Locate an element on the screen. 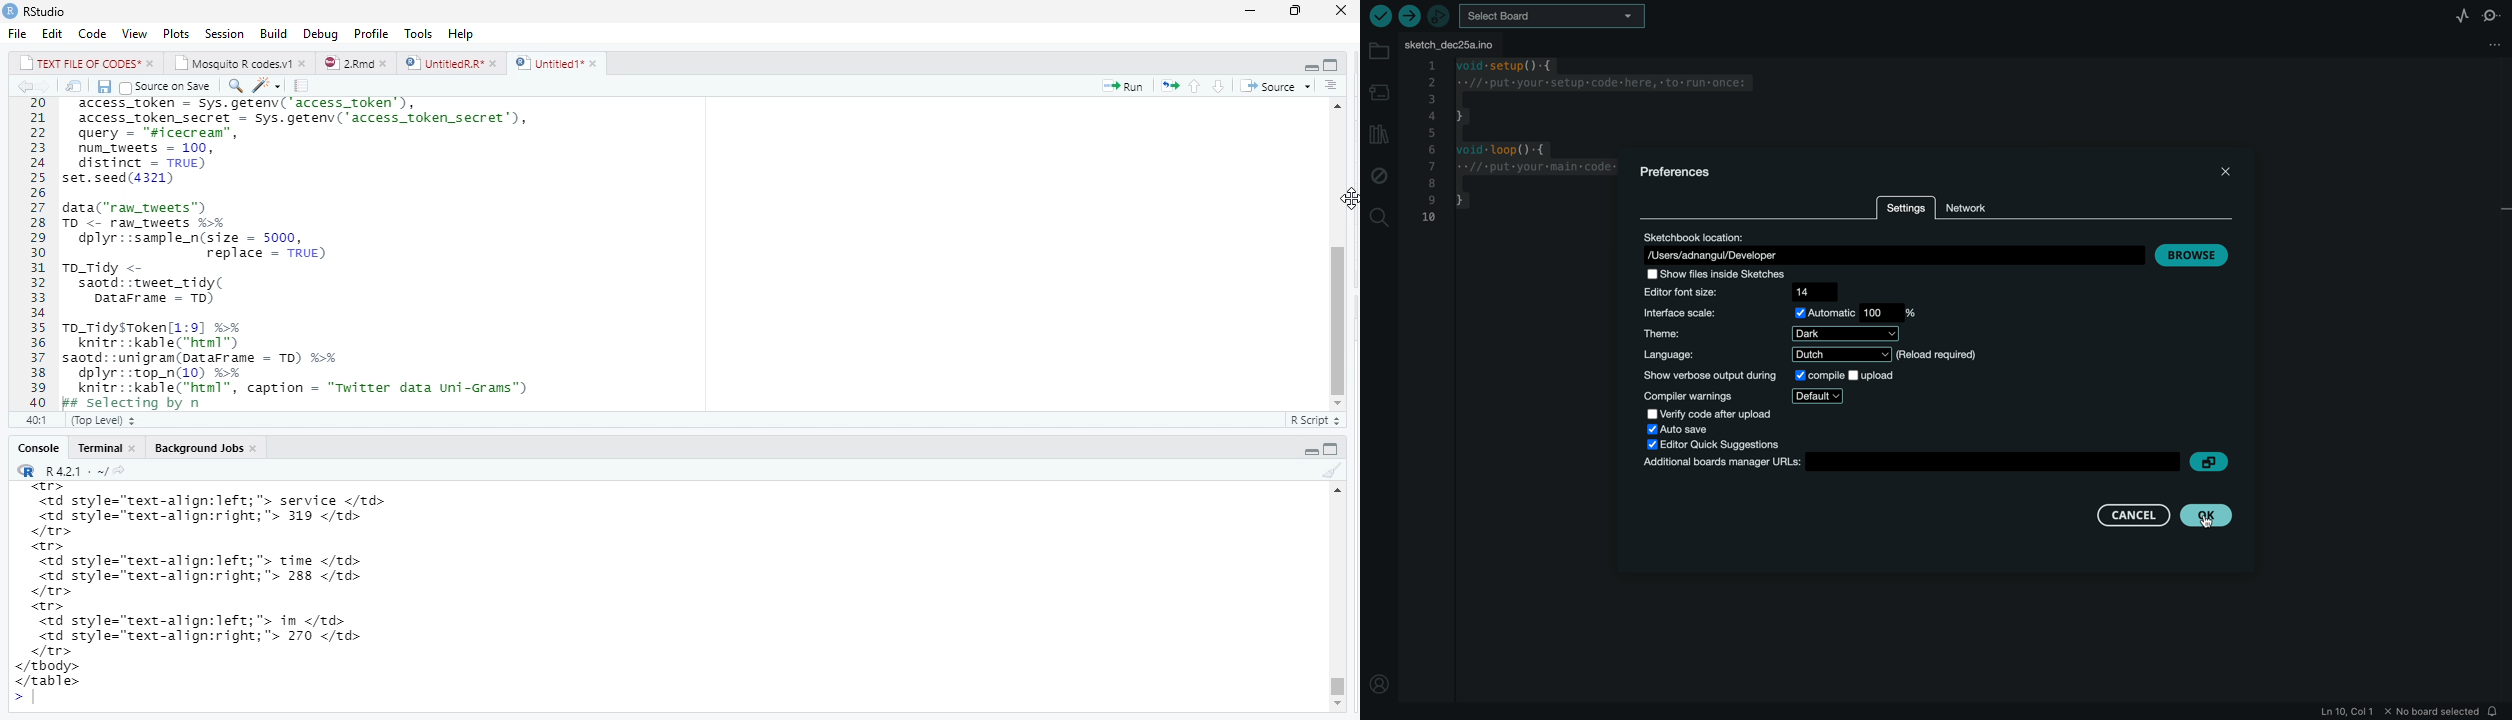 The width and height of the screenshot is (2520, 728). 20 access_token - Sys.getenv('access_token’),
21 access_token_secret - sys.getenv( access_token secret’),
22 query - "sicecrean”,

23 num_tweets = 100,

24 distinct = TRUE)

25 set.seed(4321)

26

27 data("raw_tweets")

28 TD <- raw tweets H¥

29 dplyr::sample_n(size = 5000,

30 replace = TRUE)

31 To_Tidy <-

32 saotd::tweet_tidy(

33 Datarrame - TD)

34

35 To_TidysToken[1:9] %%

36 knitr::kable("html™)

37 saotd: :unigram(pataFrame = TD) %>%

38 dplyr::top_n(10) %%

39 knitr::kable("html”, caption = "Twitter data uni-Grams")
40 Bs selecting bv n is located at coordinates (304, 262).